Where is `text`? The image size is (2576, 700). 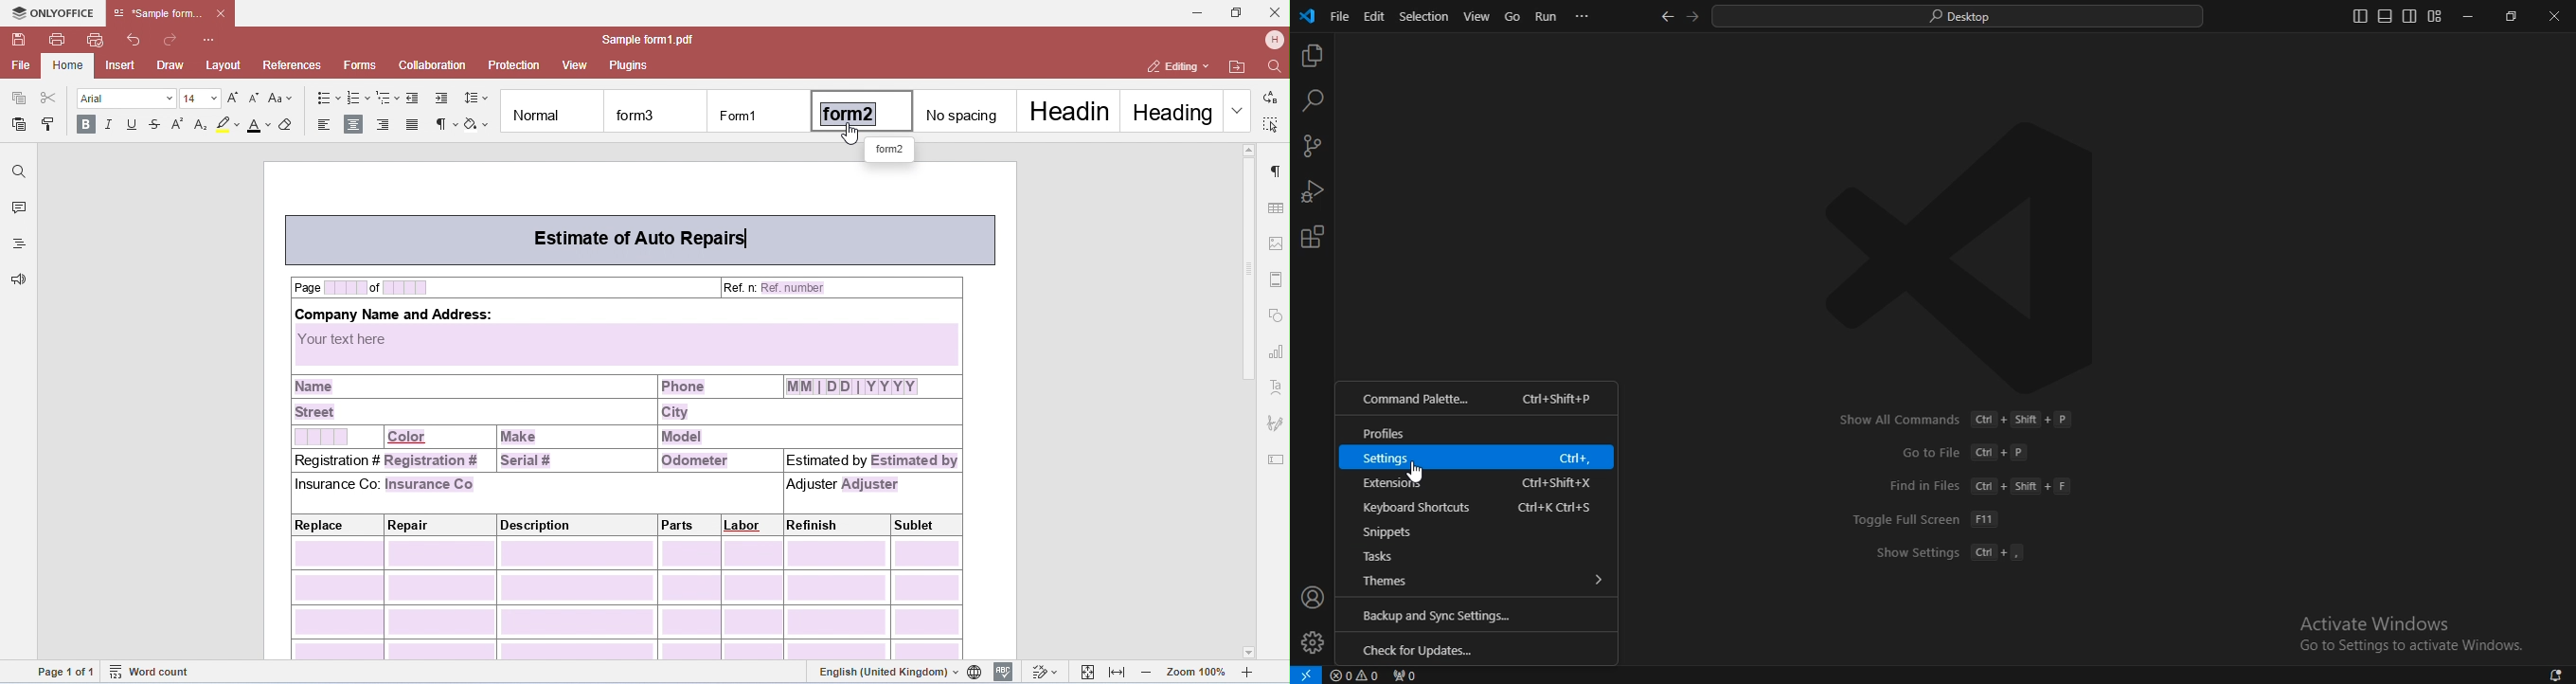
text is located at coordinates (1981, 486).